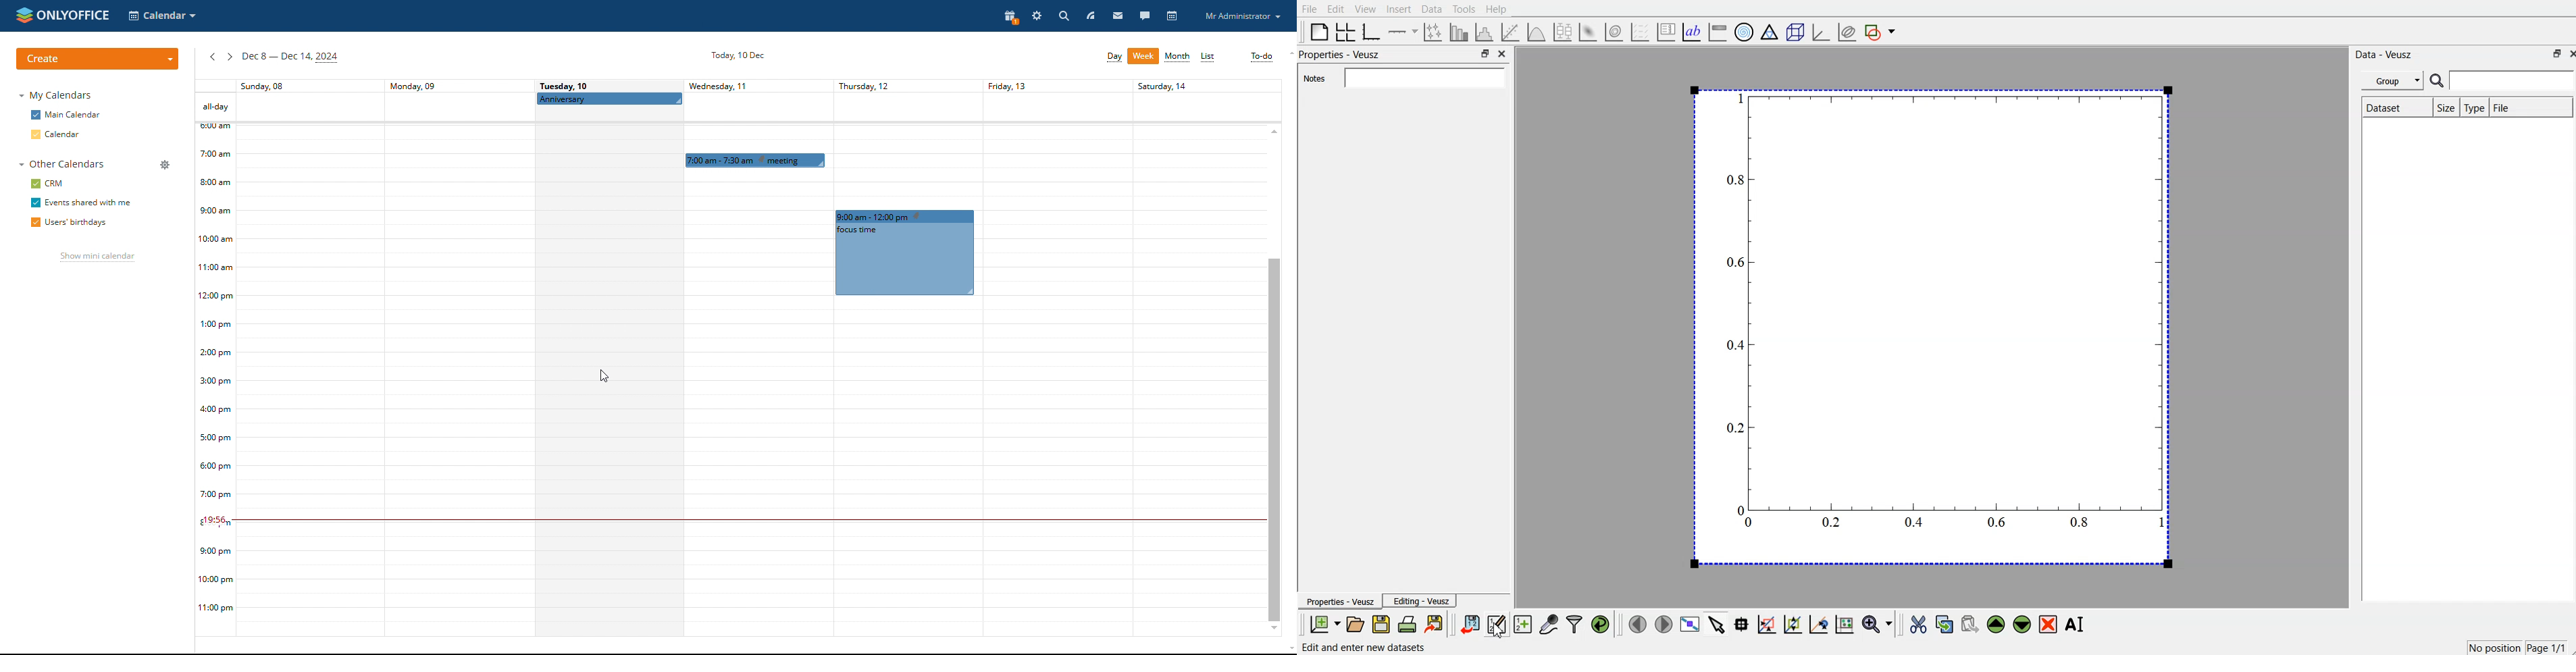 The image size is (2576, 672). What do you see at coordinates (1497, 625) in the screenshot?
I see `edit and enter datapoints` at bounding box center [1497, 625].